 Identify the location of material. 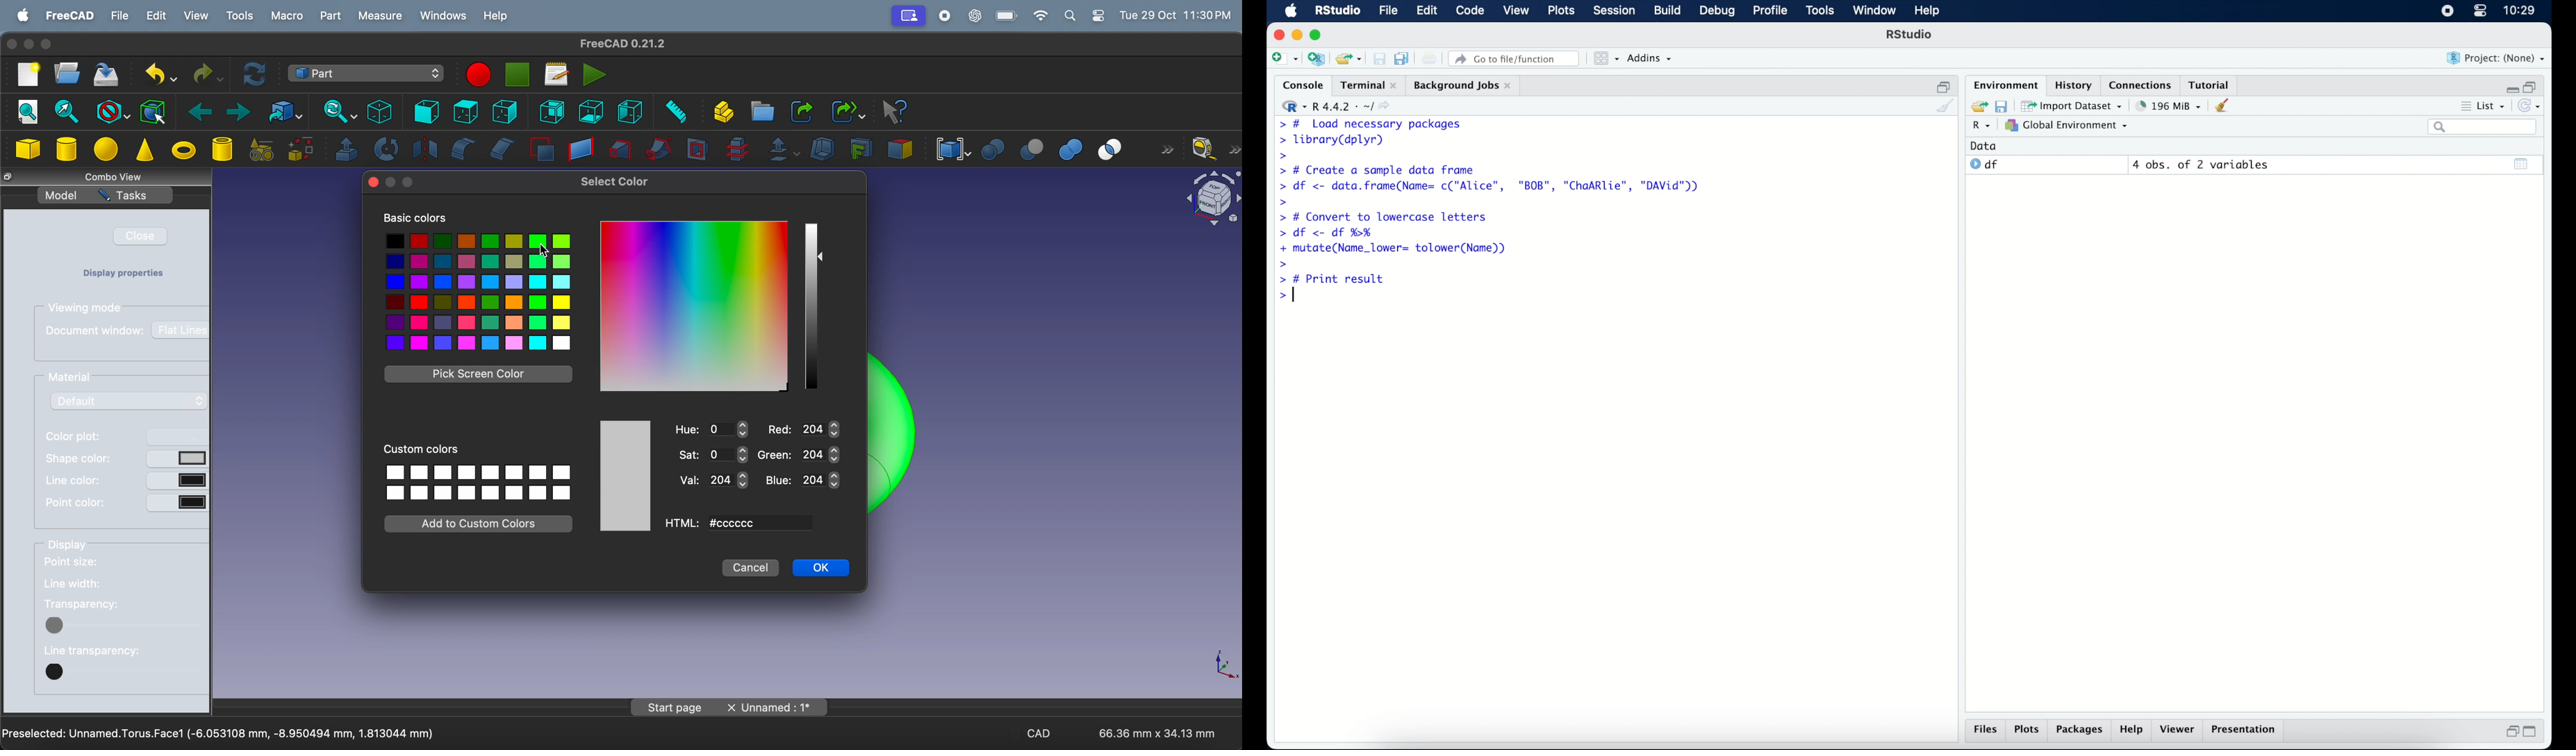
(76, 378).